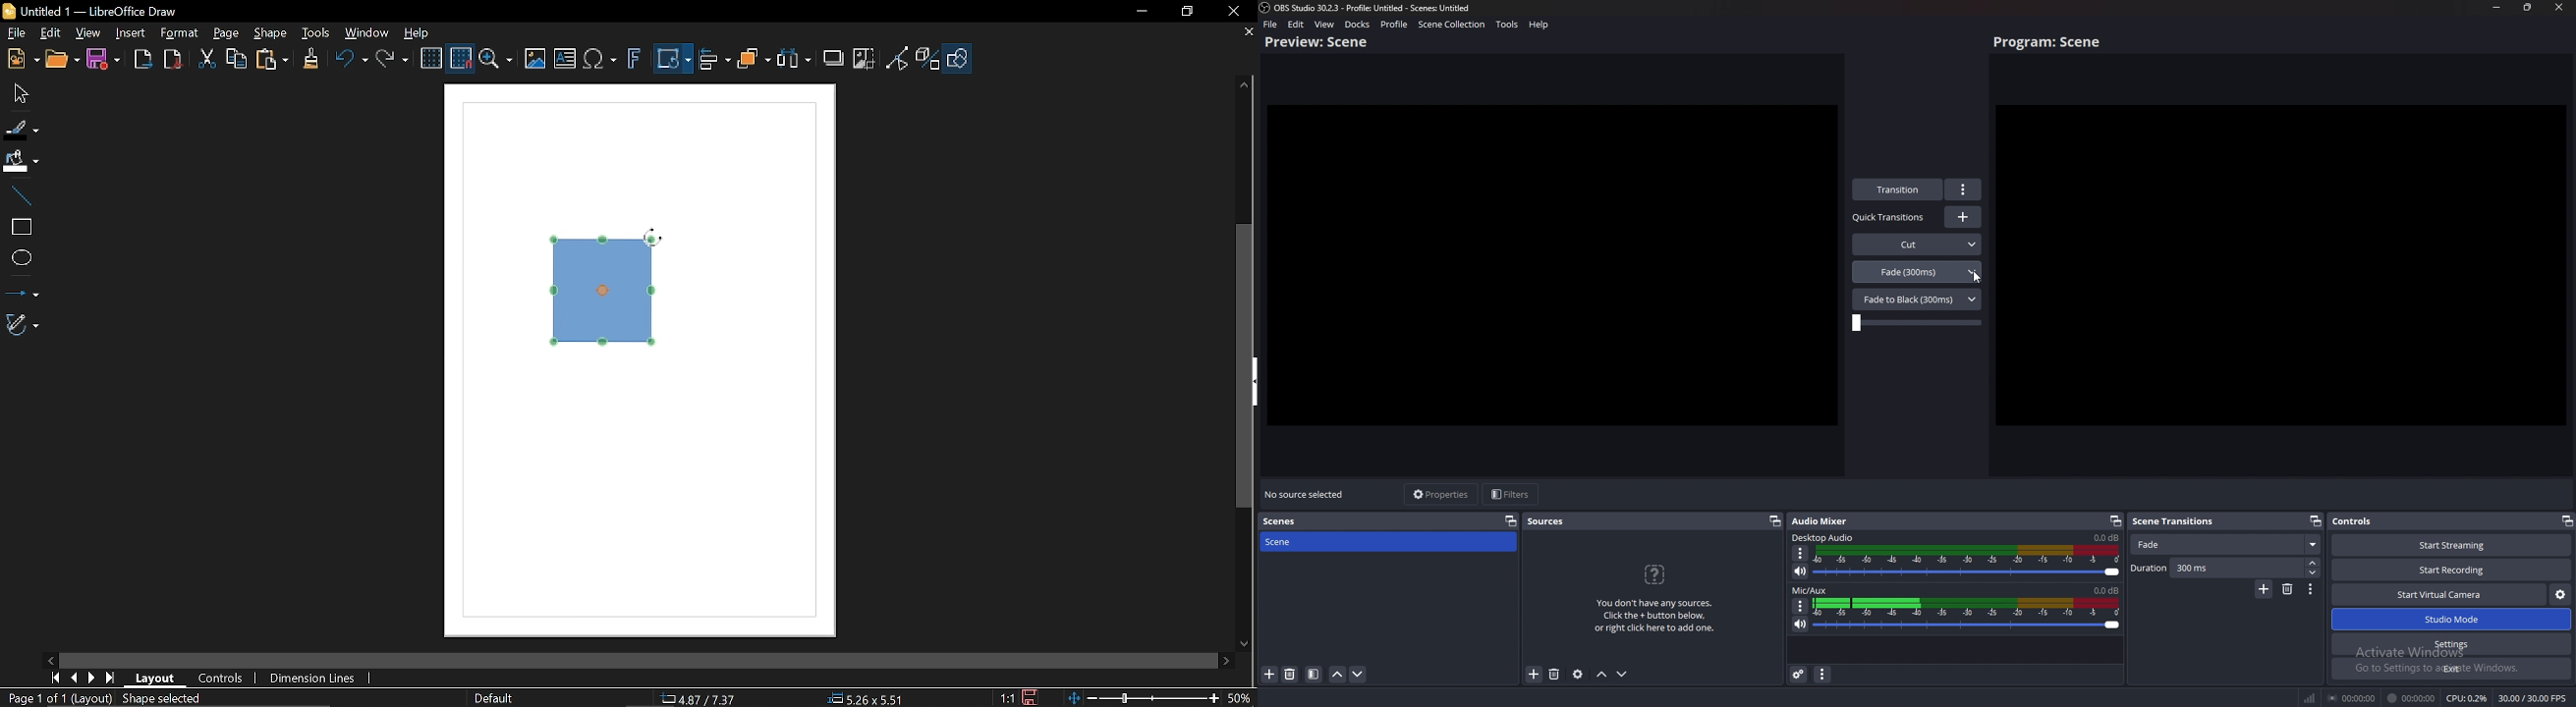 This screenshot has width=2576, height=728. What do you see at coordinates (20, 257) in the screenshot?
I see `Ellipse` at bounding box center [20, 257].